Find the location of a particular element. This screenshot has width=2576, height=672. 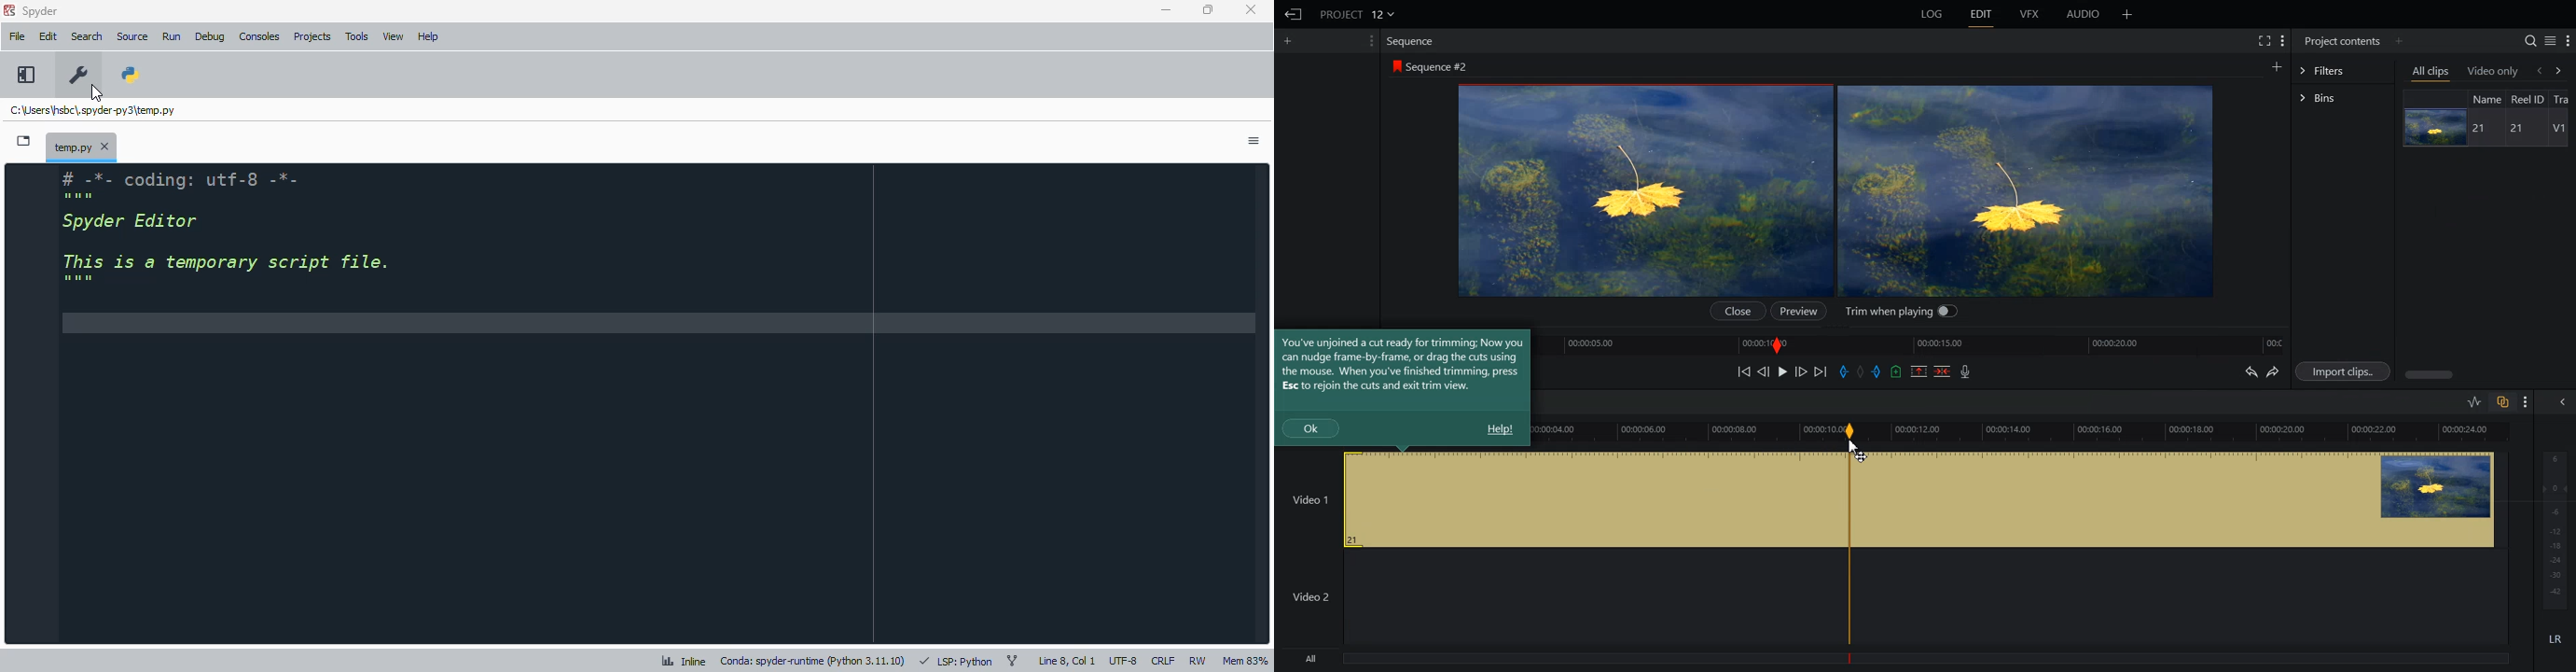

search is located at coordinates (88, 36).